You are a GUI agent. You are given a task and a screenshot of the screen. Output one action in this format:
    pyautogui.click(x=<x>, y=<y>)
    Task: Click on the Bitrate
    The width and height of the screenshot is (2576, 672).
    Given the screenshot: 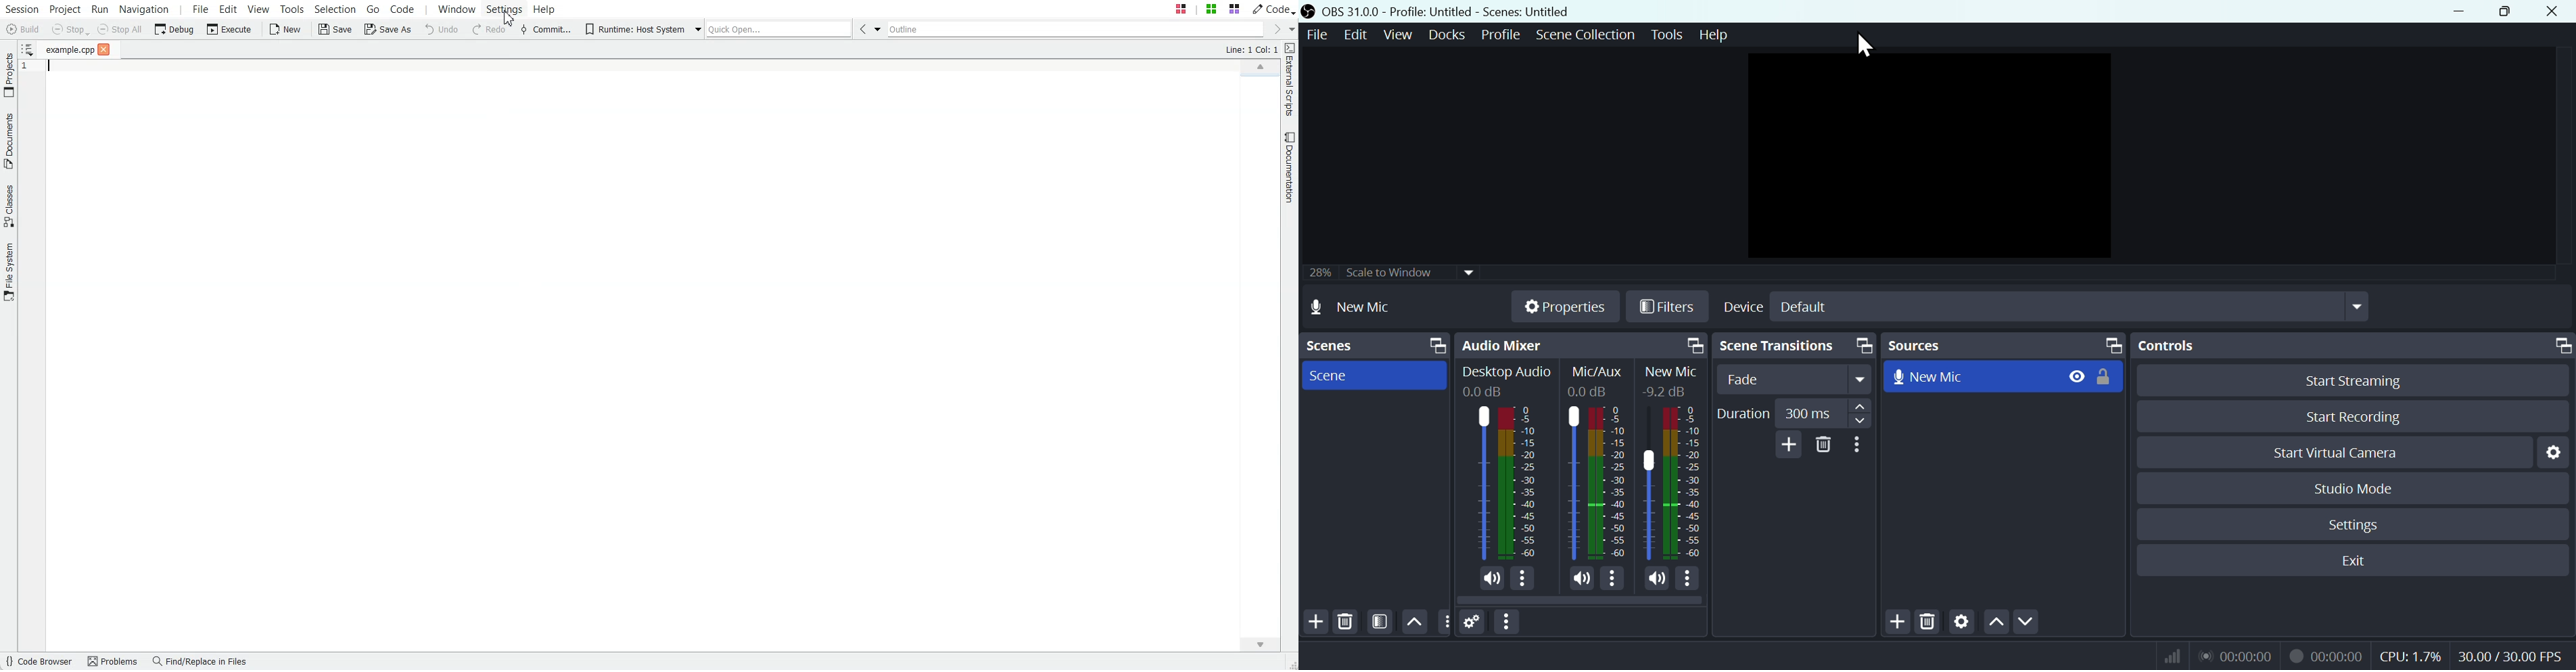 What is the action you would take?
    pyautogui.click(x=2170, y=655)
    